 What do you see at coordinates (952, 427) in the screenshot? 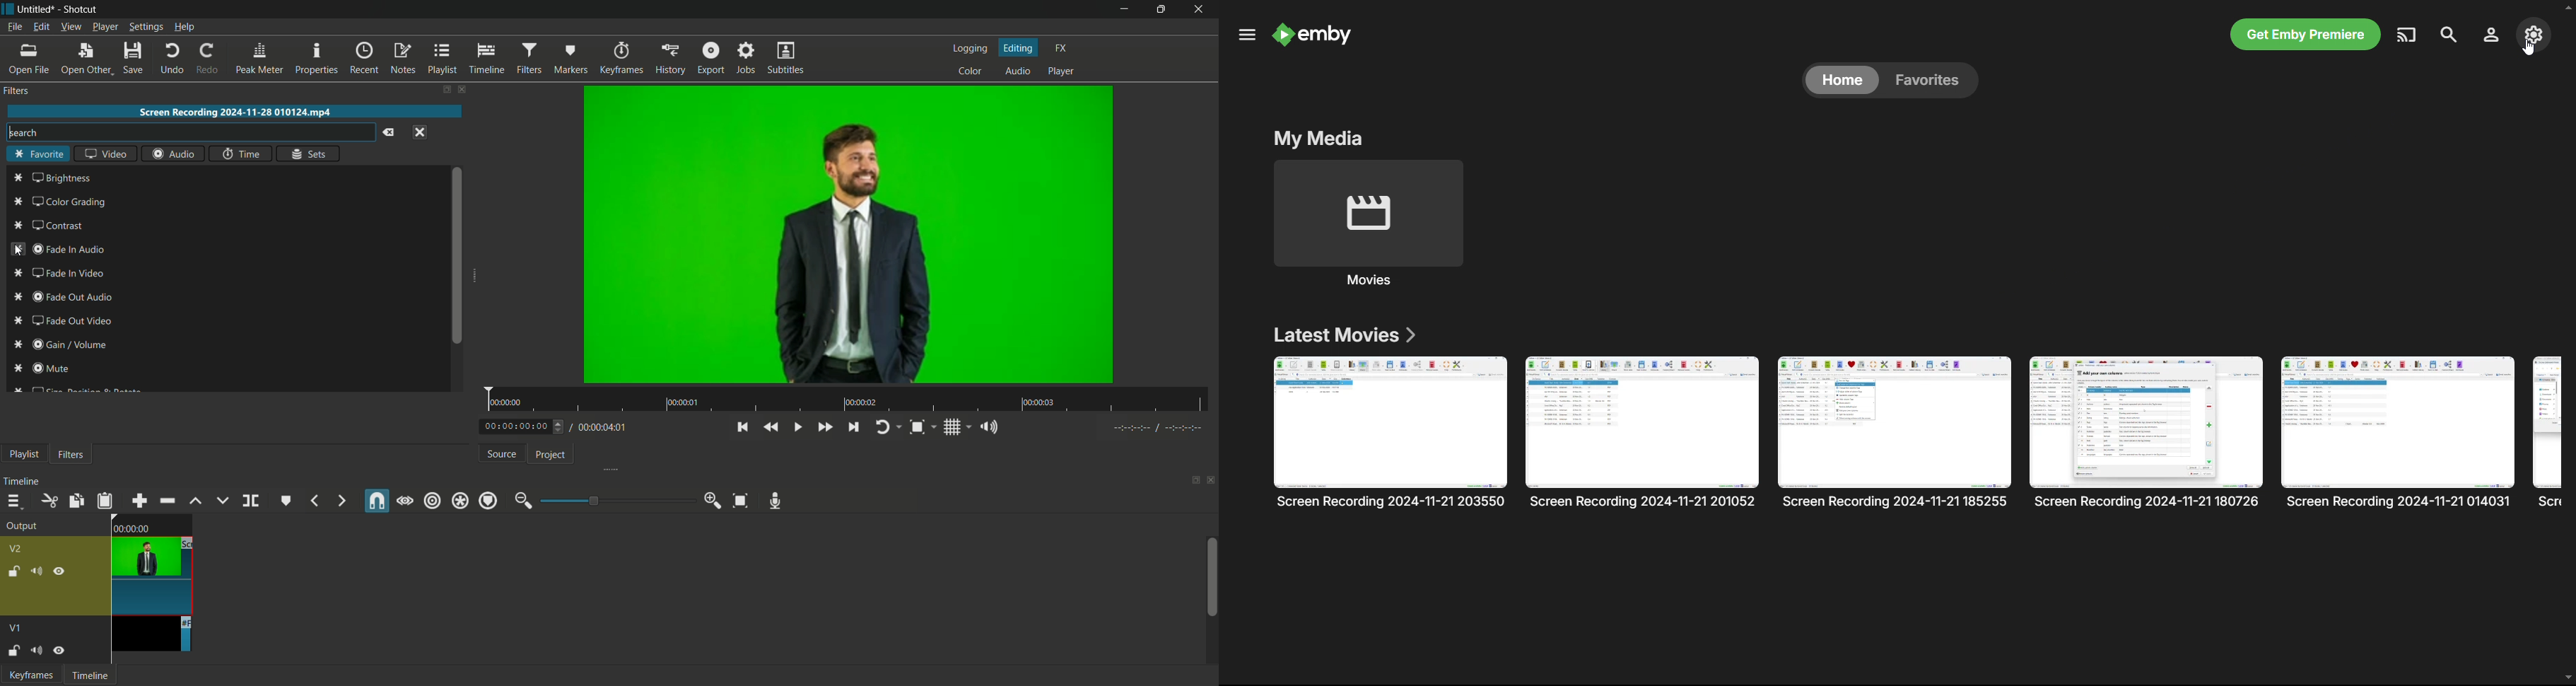
I see `toggle grid` at bounding box center [952, 427].